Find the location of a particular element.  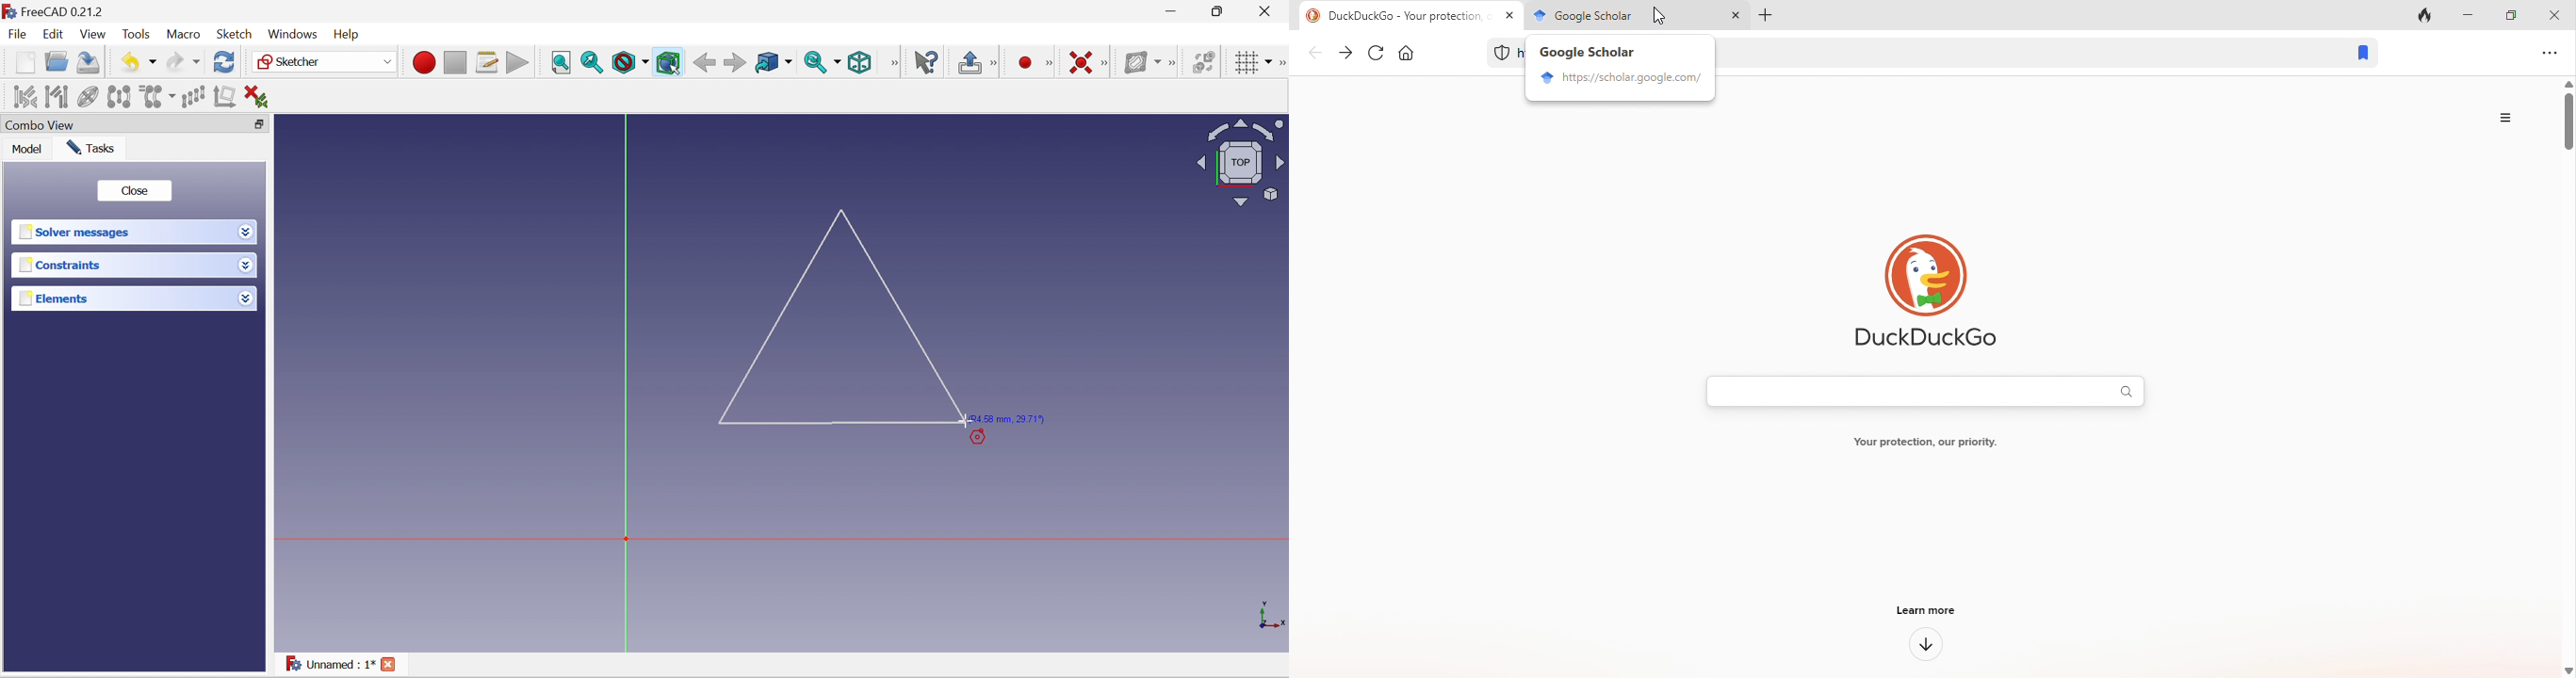

Micro recording is located at coordinates (1026, 64).